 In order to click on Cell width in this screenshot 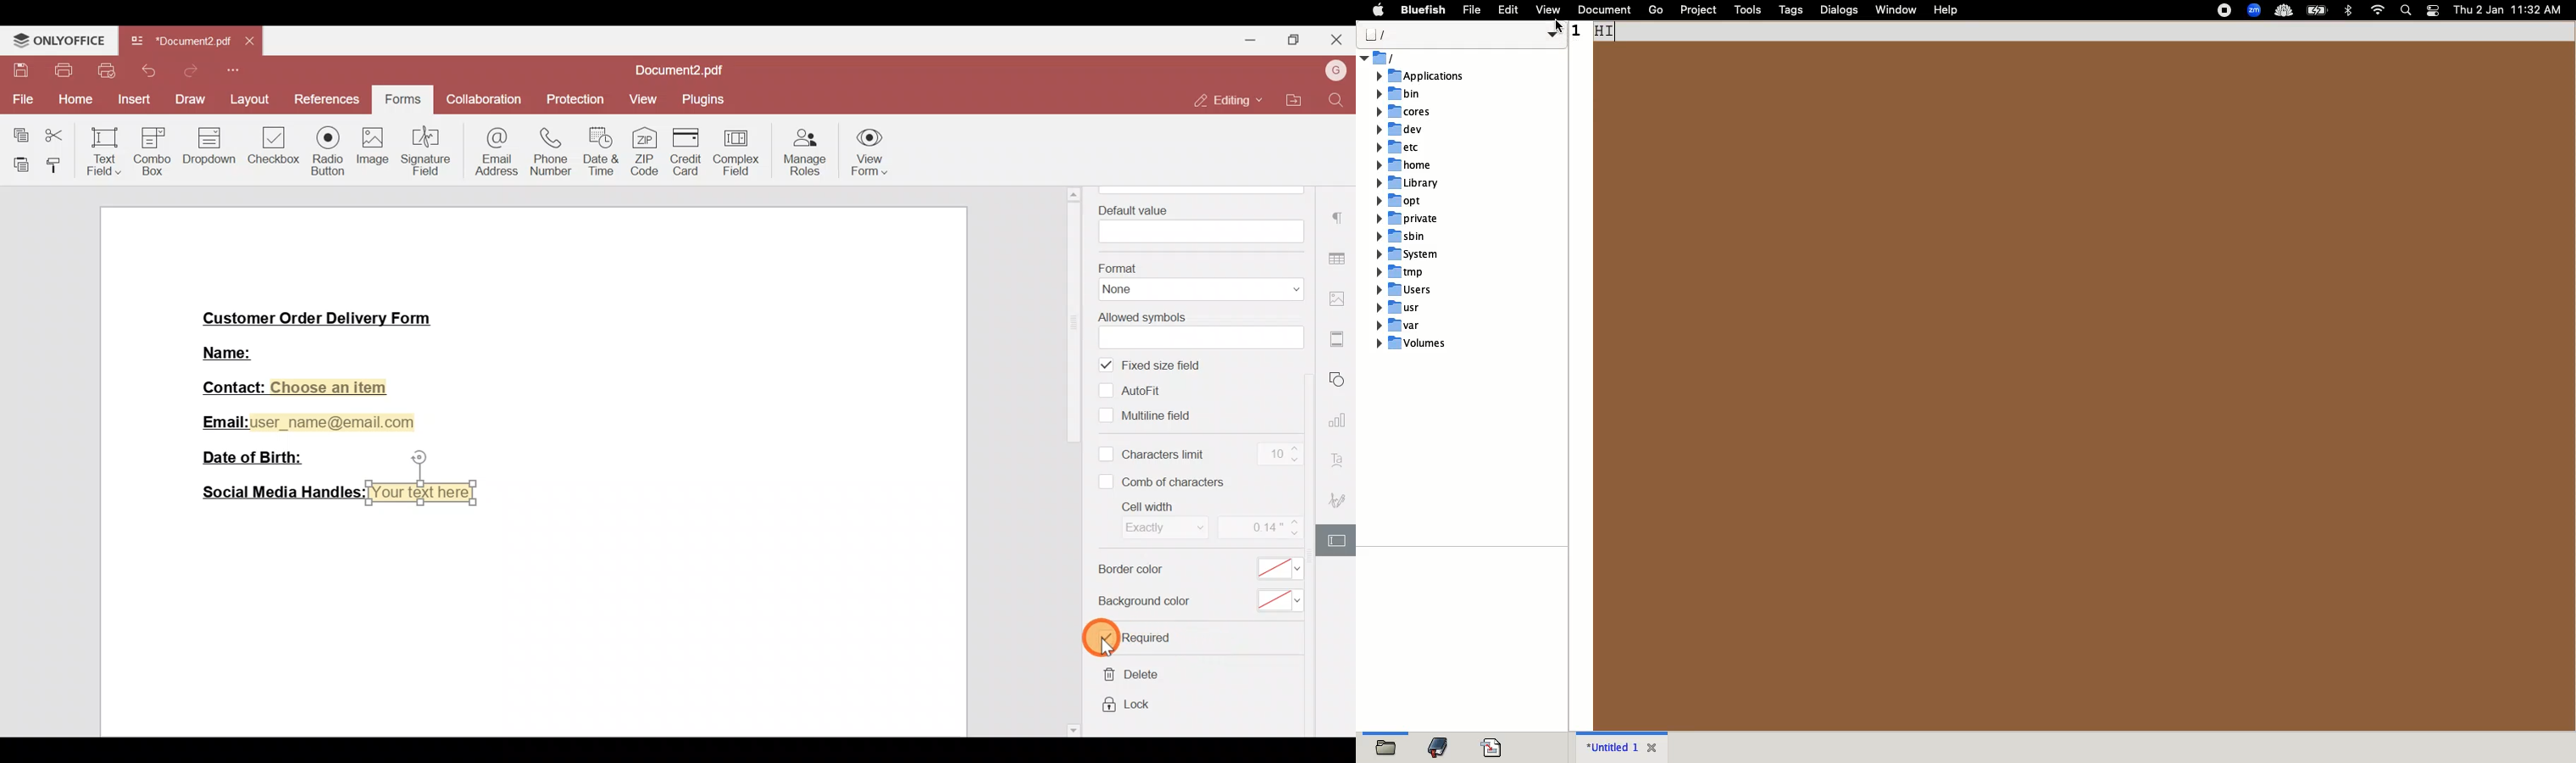, I will do `click(1151, 521)`.